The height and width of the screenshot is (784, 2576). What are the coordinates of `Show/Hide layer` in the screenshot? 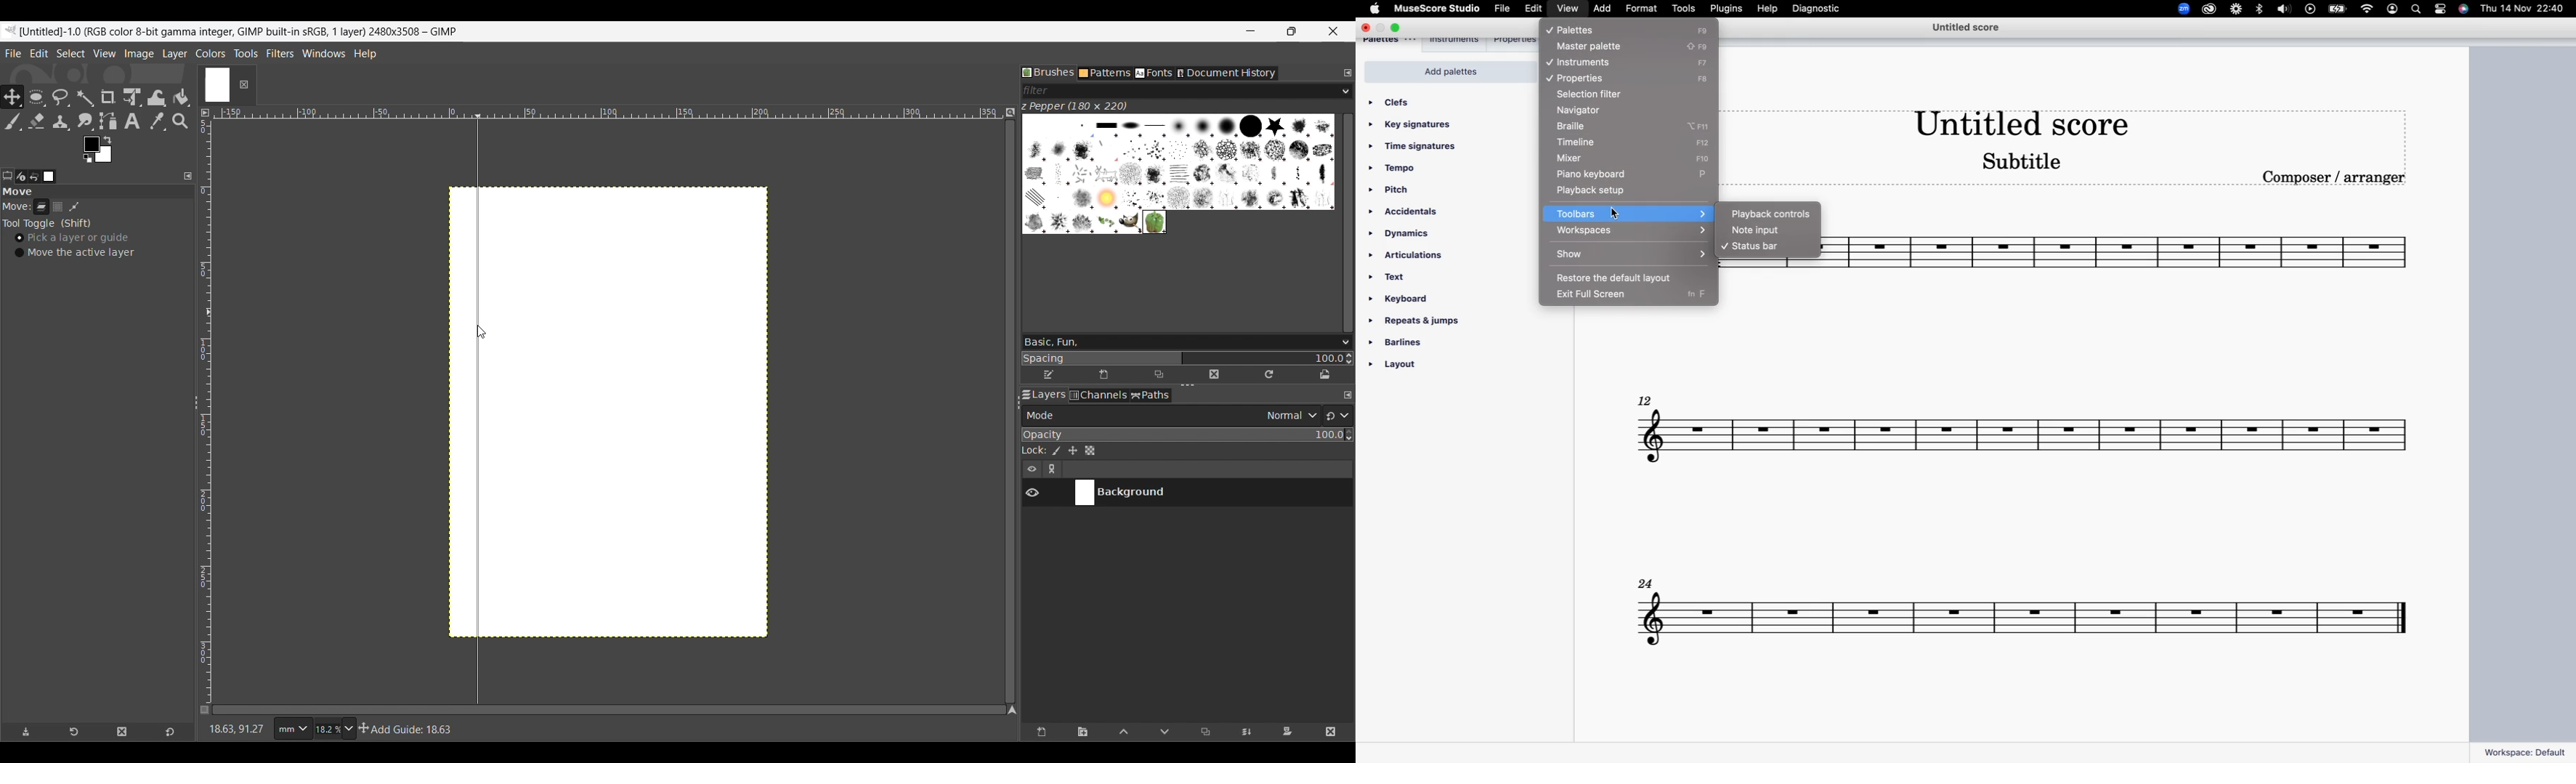 It's located at (1033, 493).